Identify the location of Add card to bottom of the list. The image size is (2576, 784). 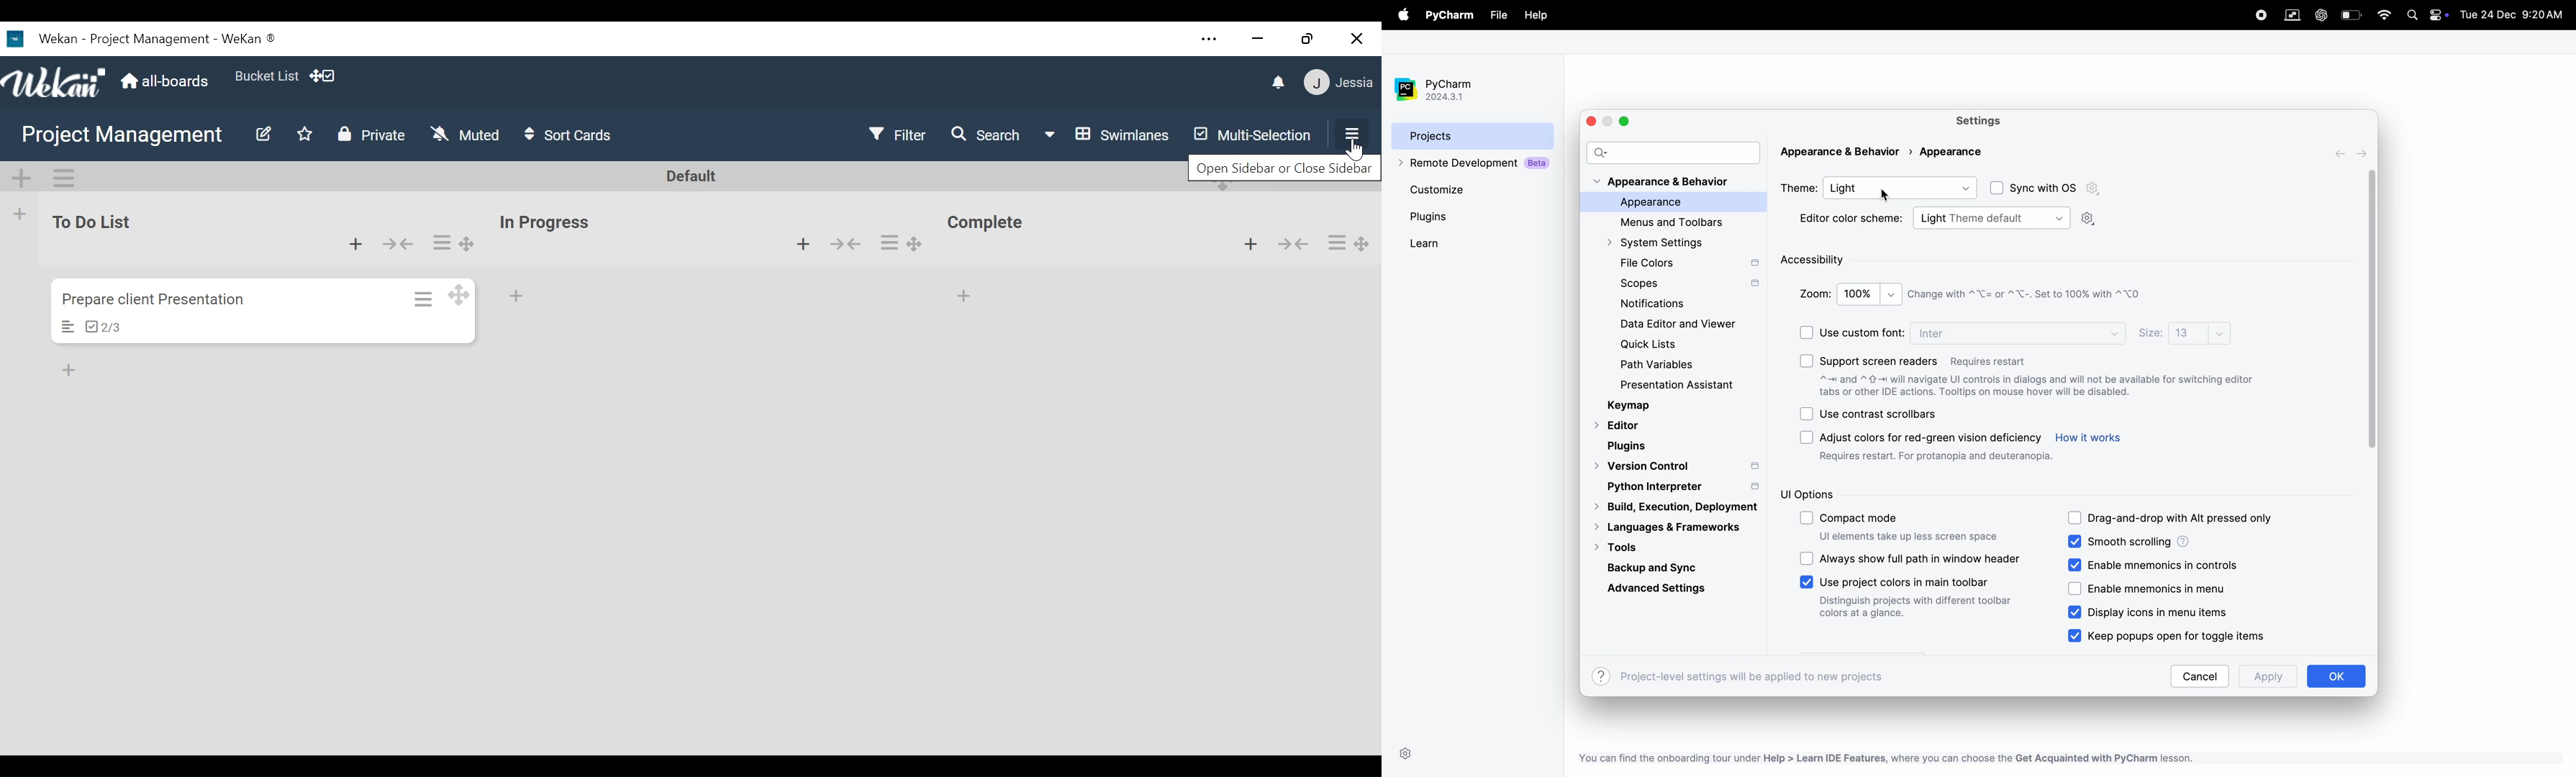
(517, 297).